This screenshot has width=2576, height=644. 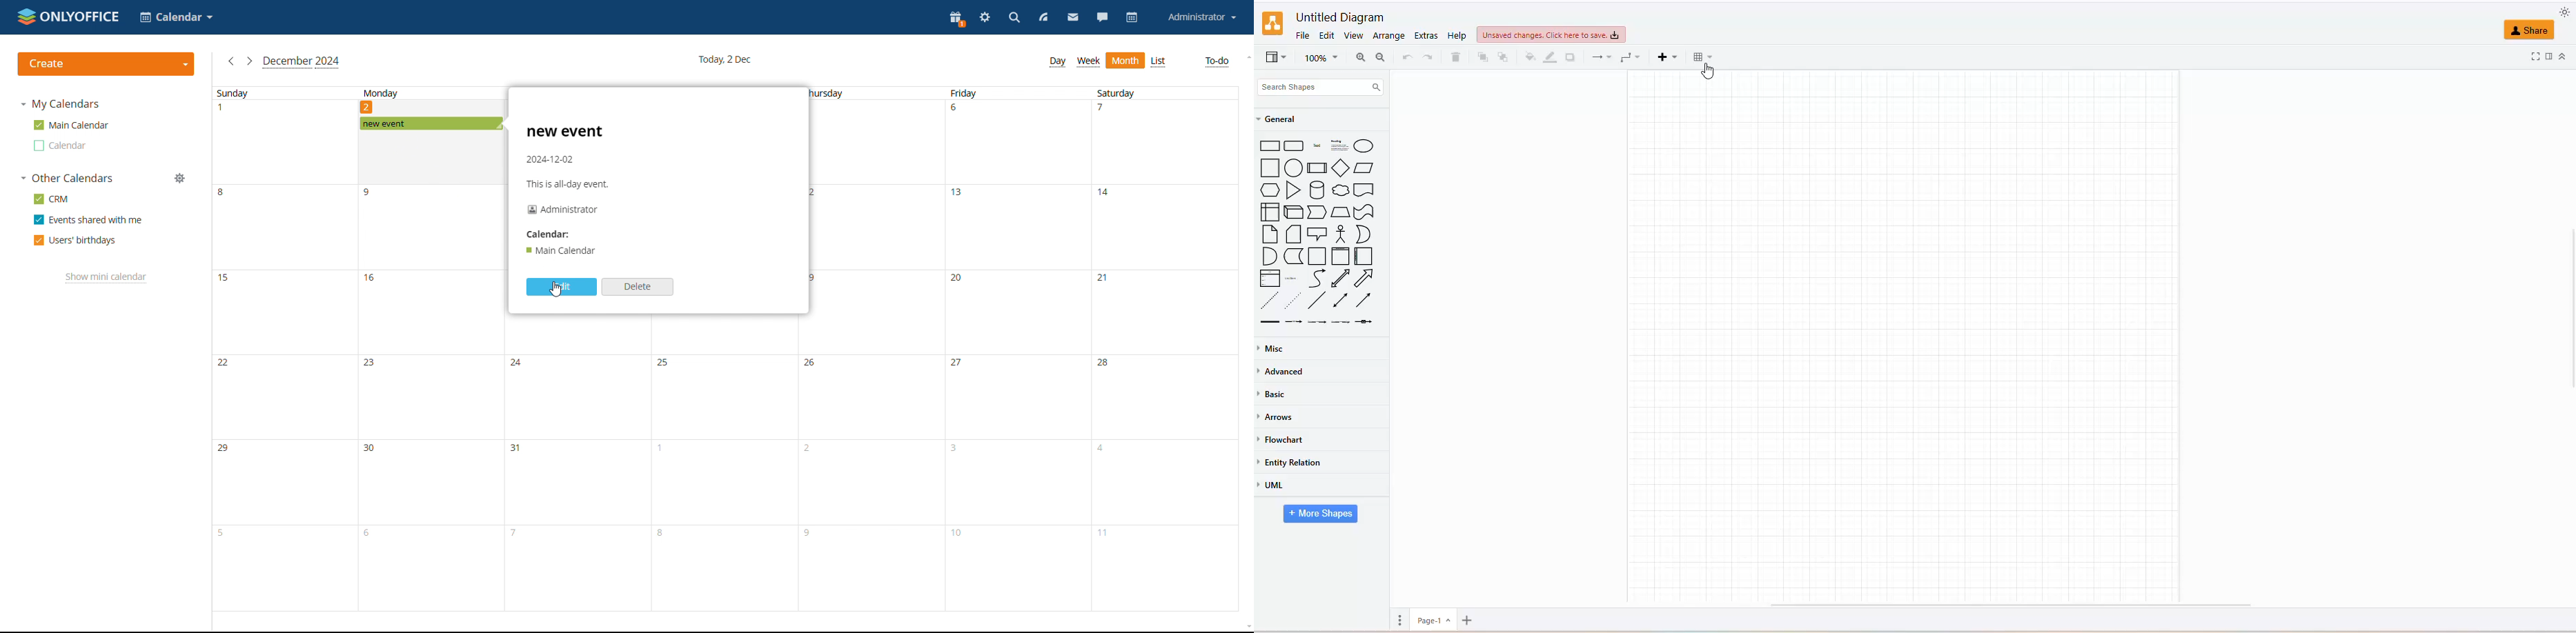 I want to click on calendar, so click(x=1132, y=17).